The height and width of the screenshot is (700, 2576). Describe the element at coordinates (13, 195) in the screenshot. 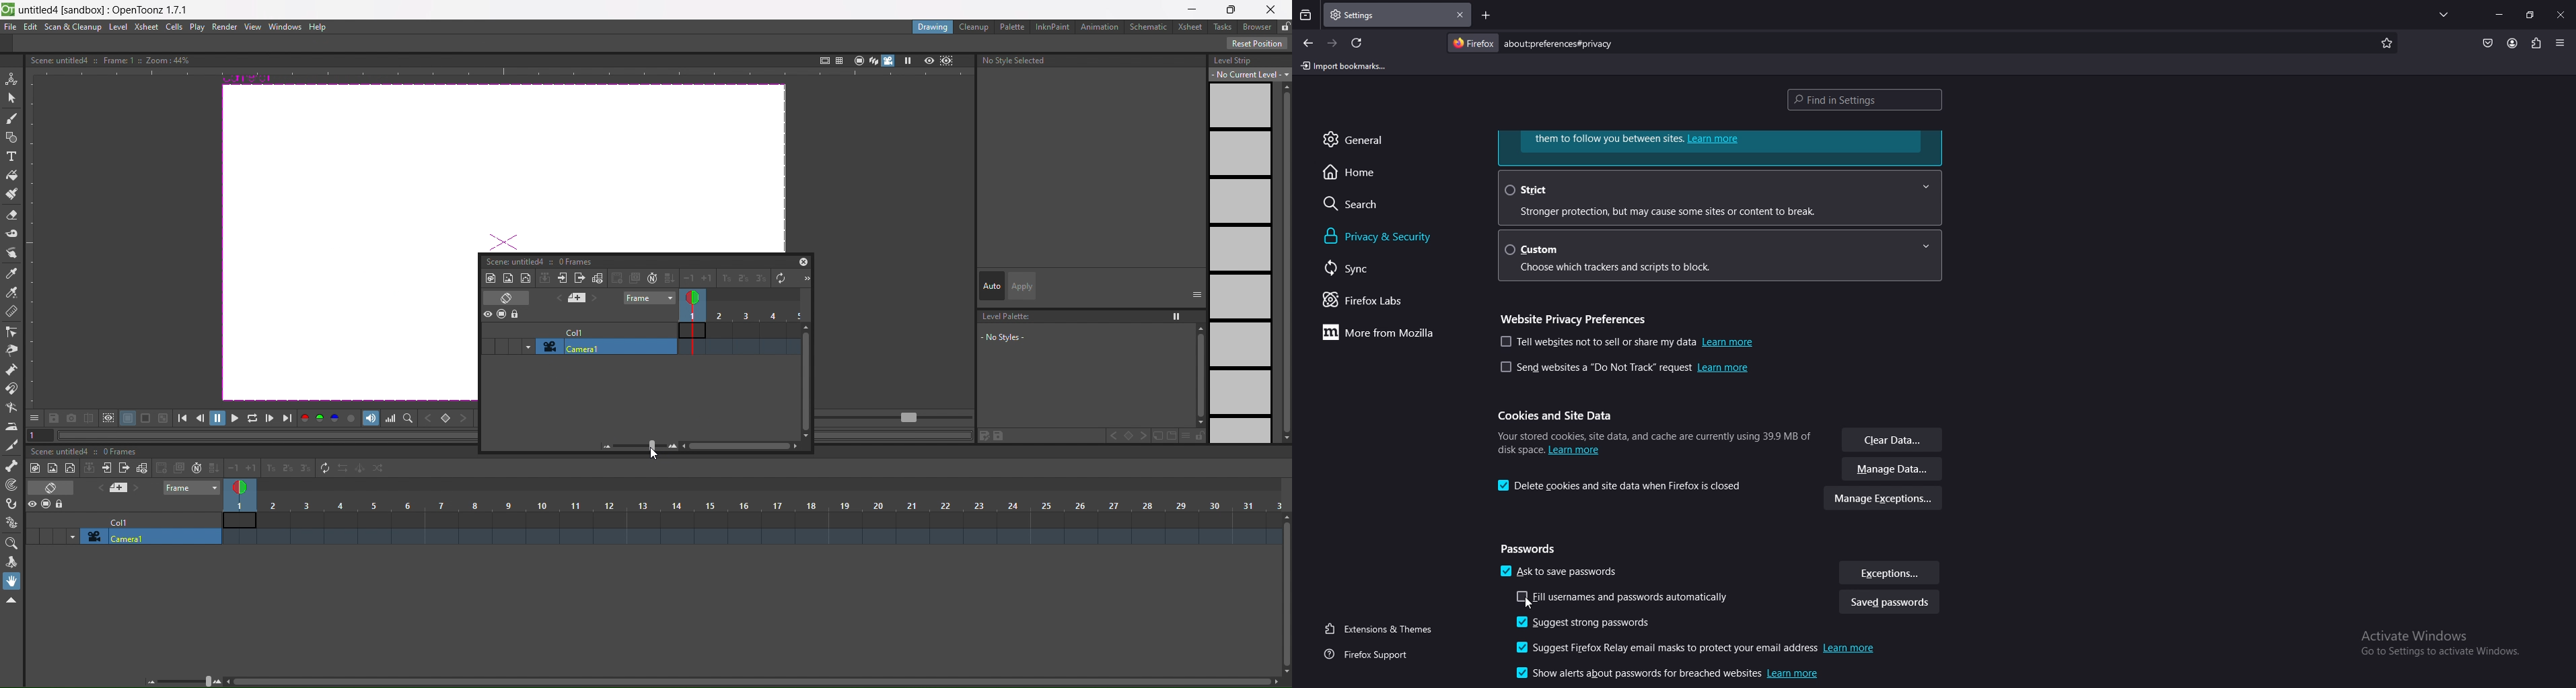

I see `paint brush tool` at that location.